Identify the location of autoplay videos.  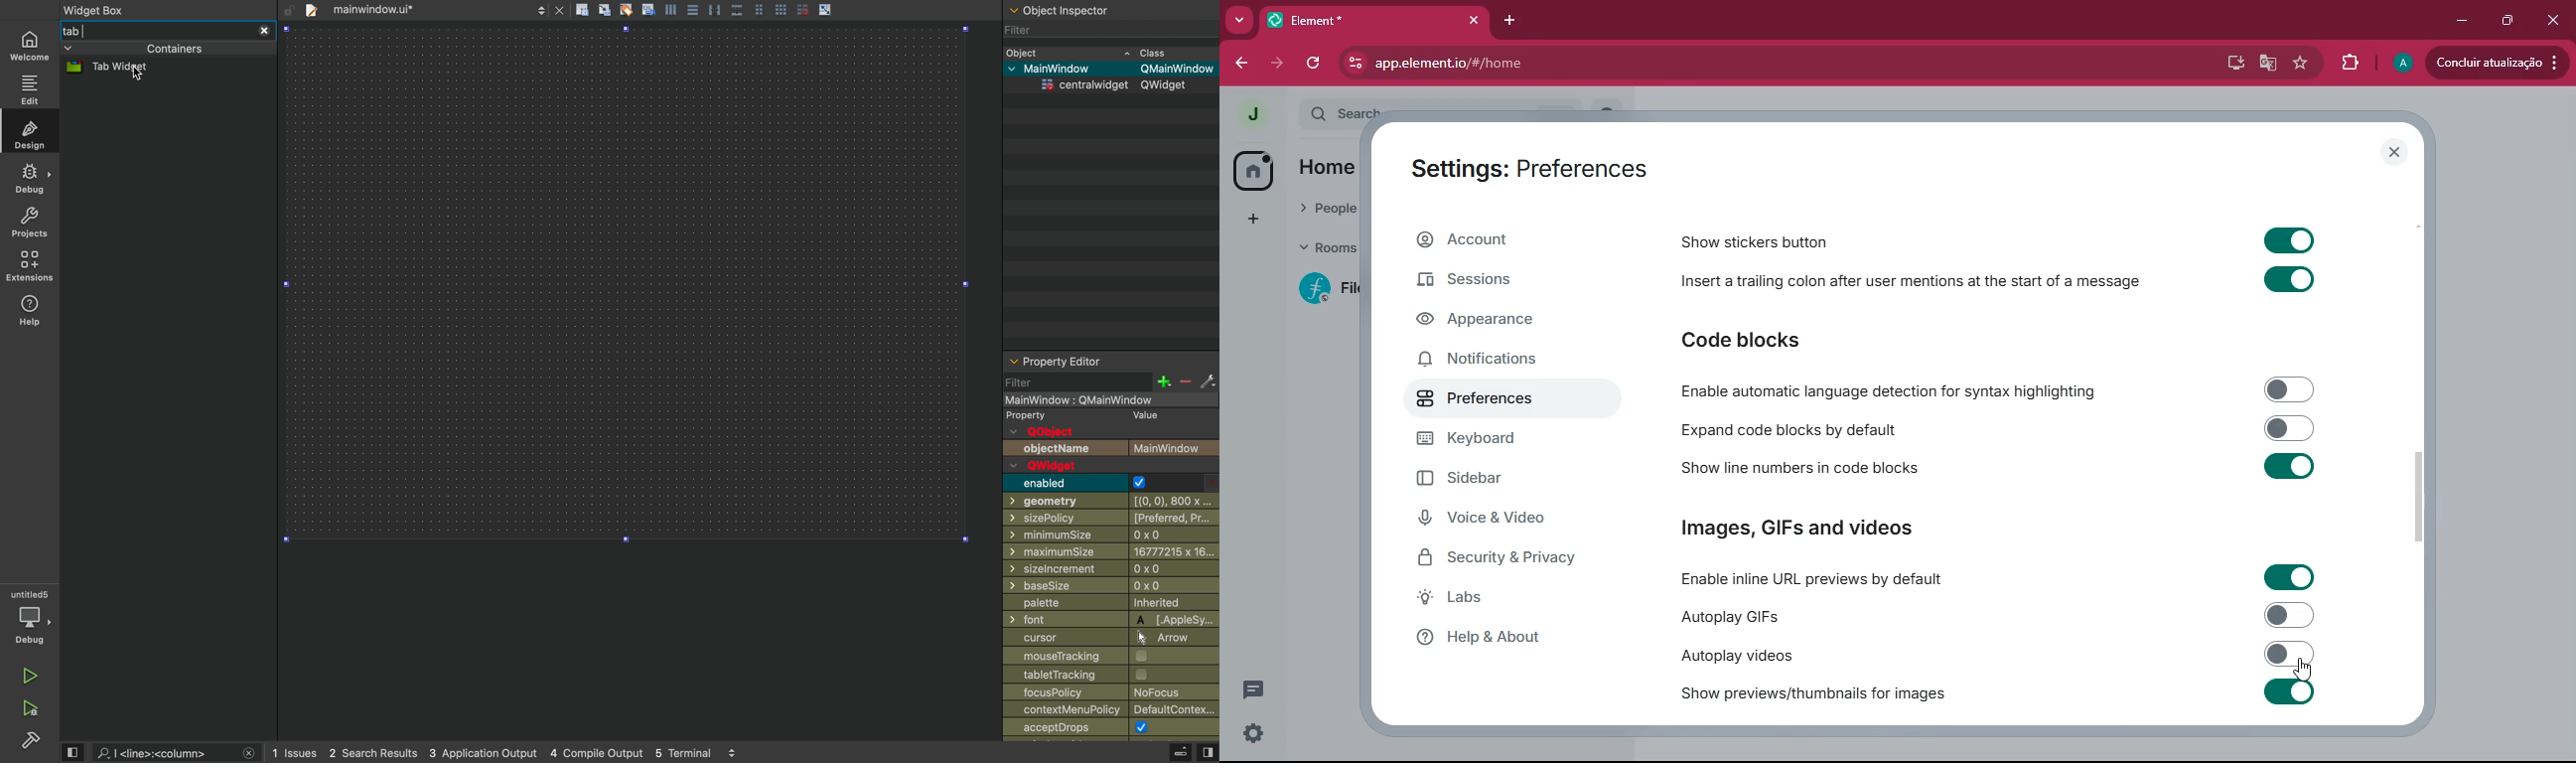
(1734, 655).